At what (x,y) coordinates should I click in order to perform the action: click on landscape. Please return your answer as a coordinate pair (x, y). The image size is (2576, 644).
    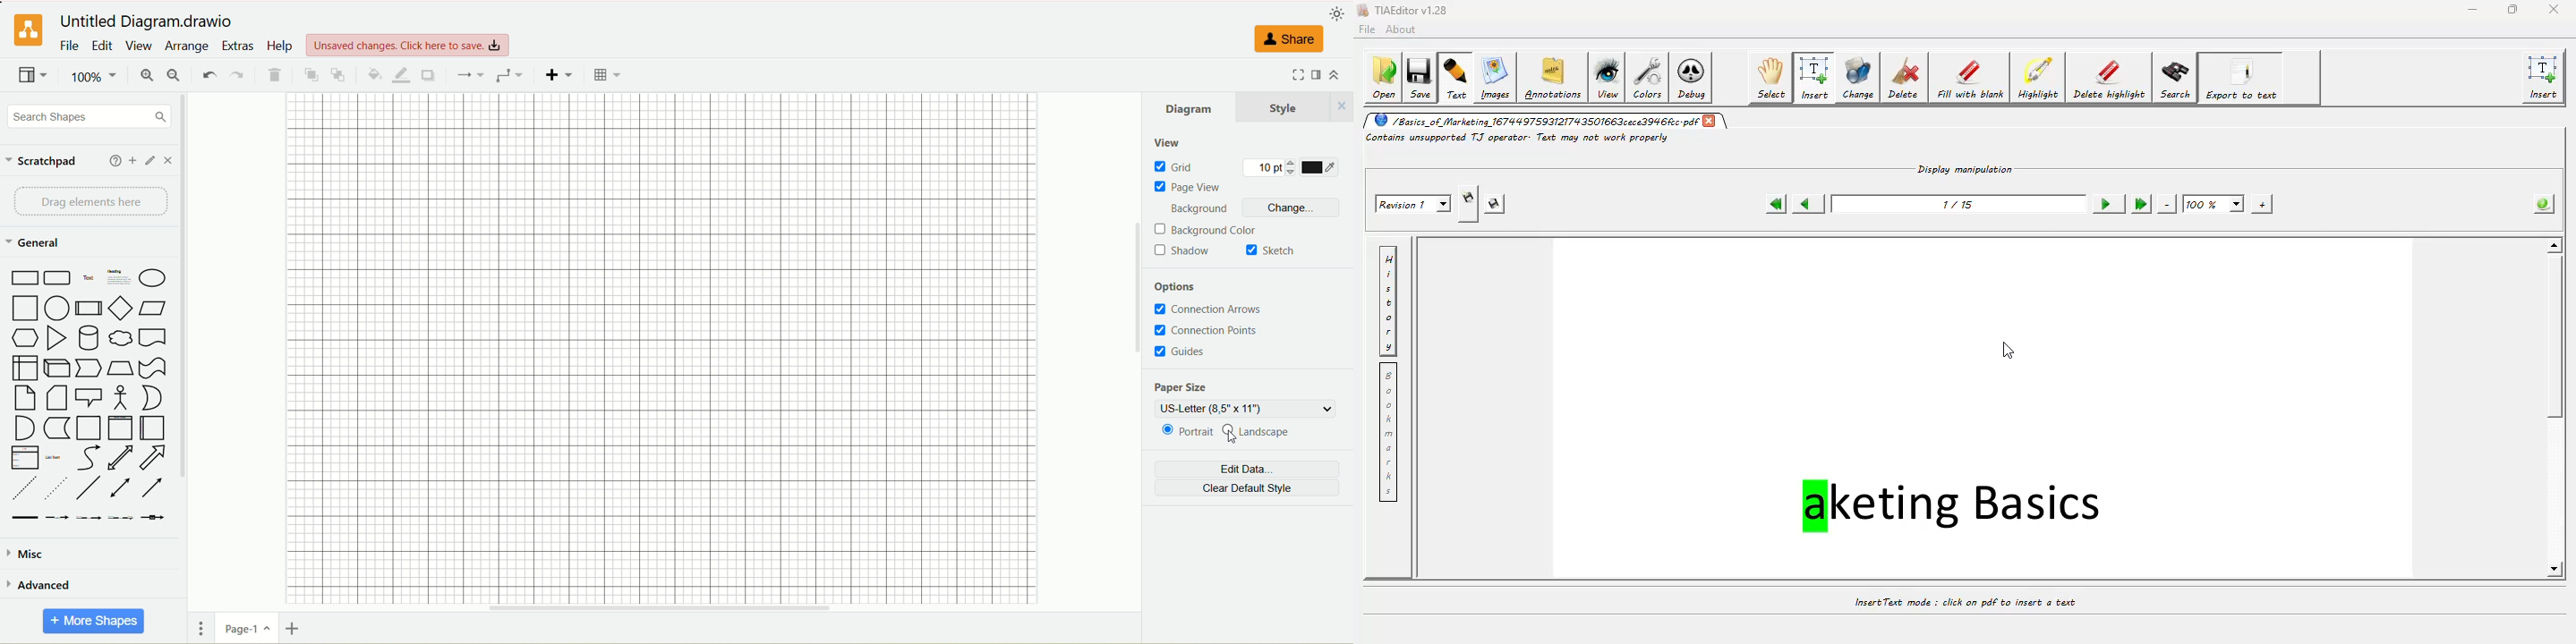
    Looking at the image, I should click on (1266, 435).